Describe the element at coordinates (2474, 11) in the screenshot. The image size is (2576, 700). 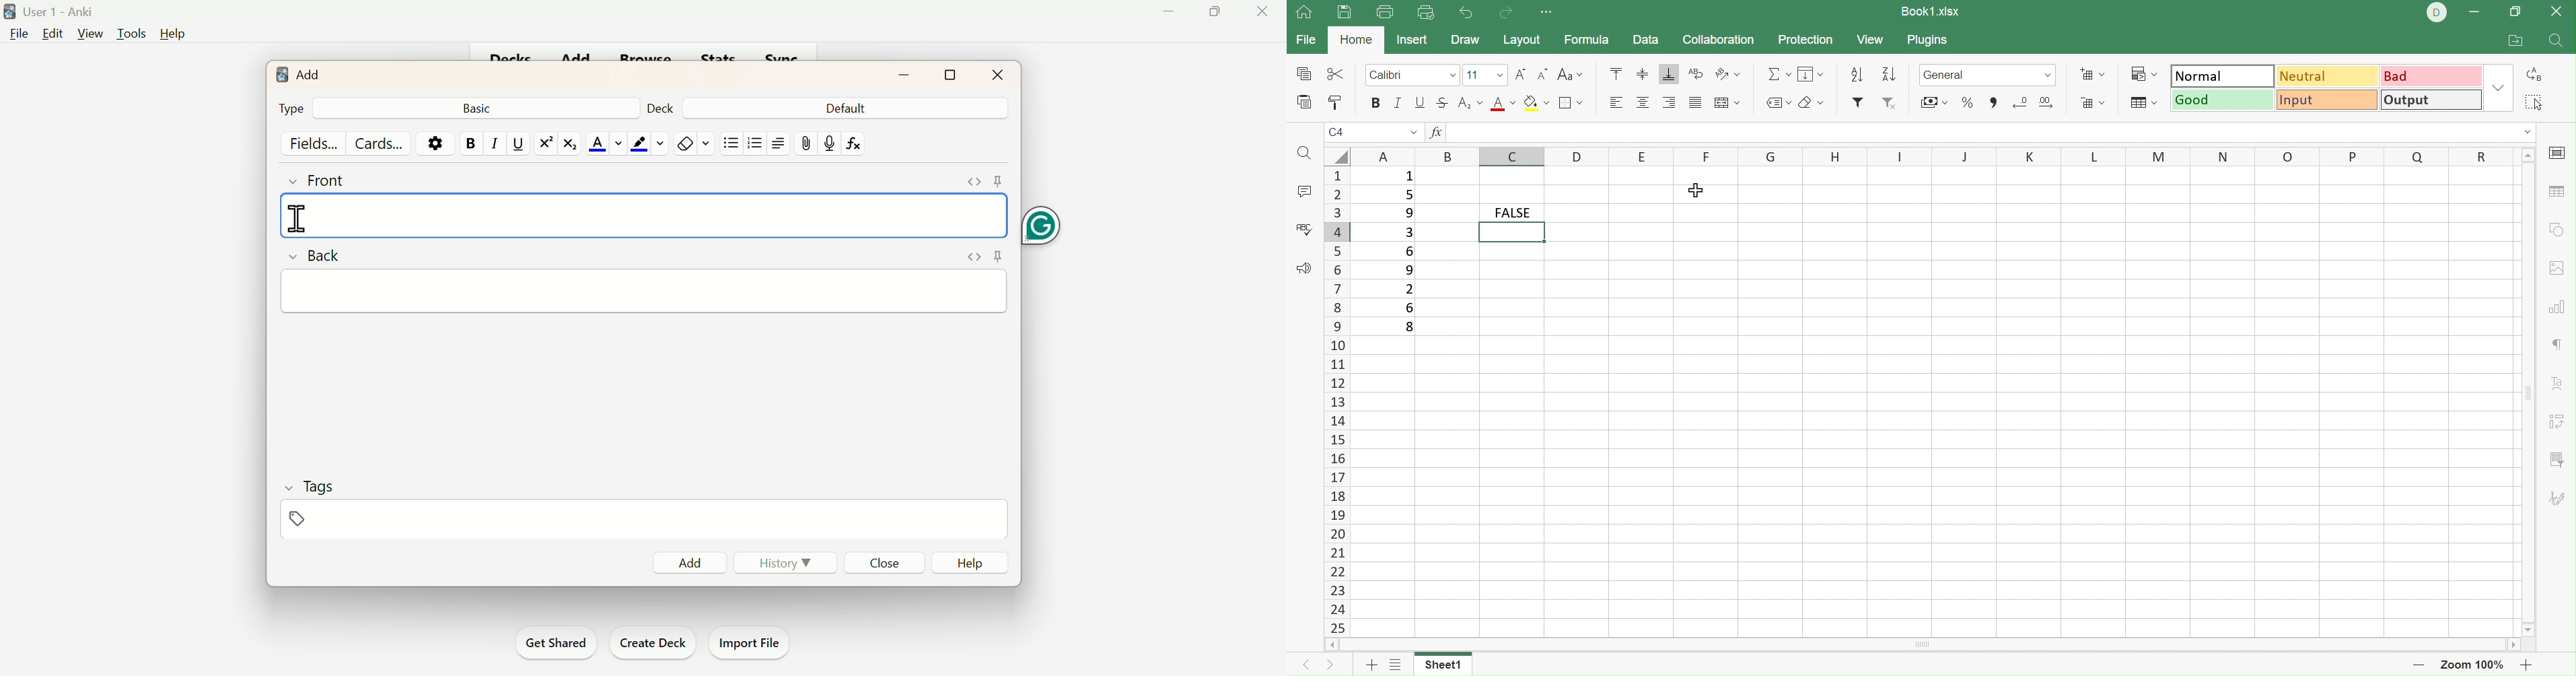
I see `Minimize` at that location.